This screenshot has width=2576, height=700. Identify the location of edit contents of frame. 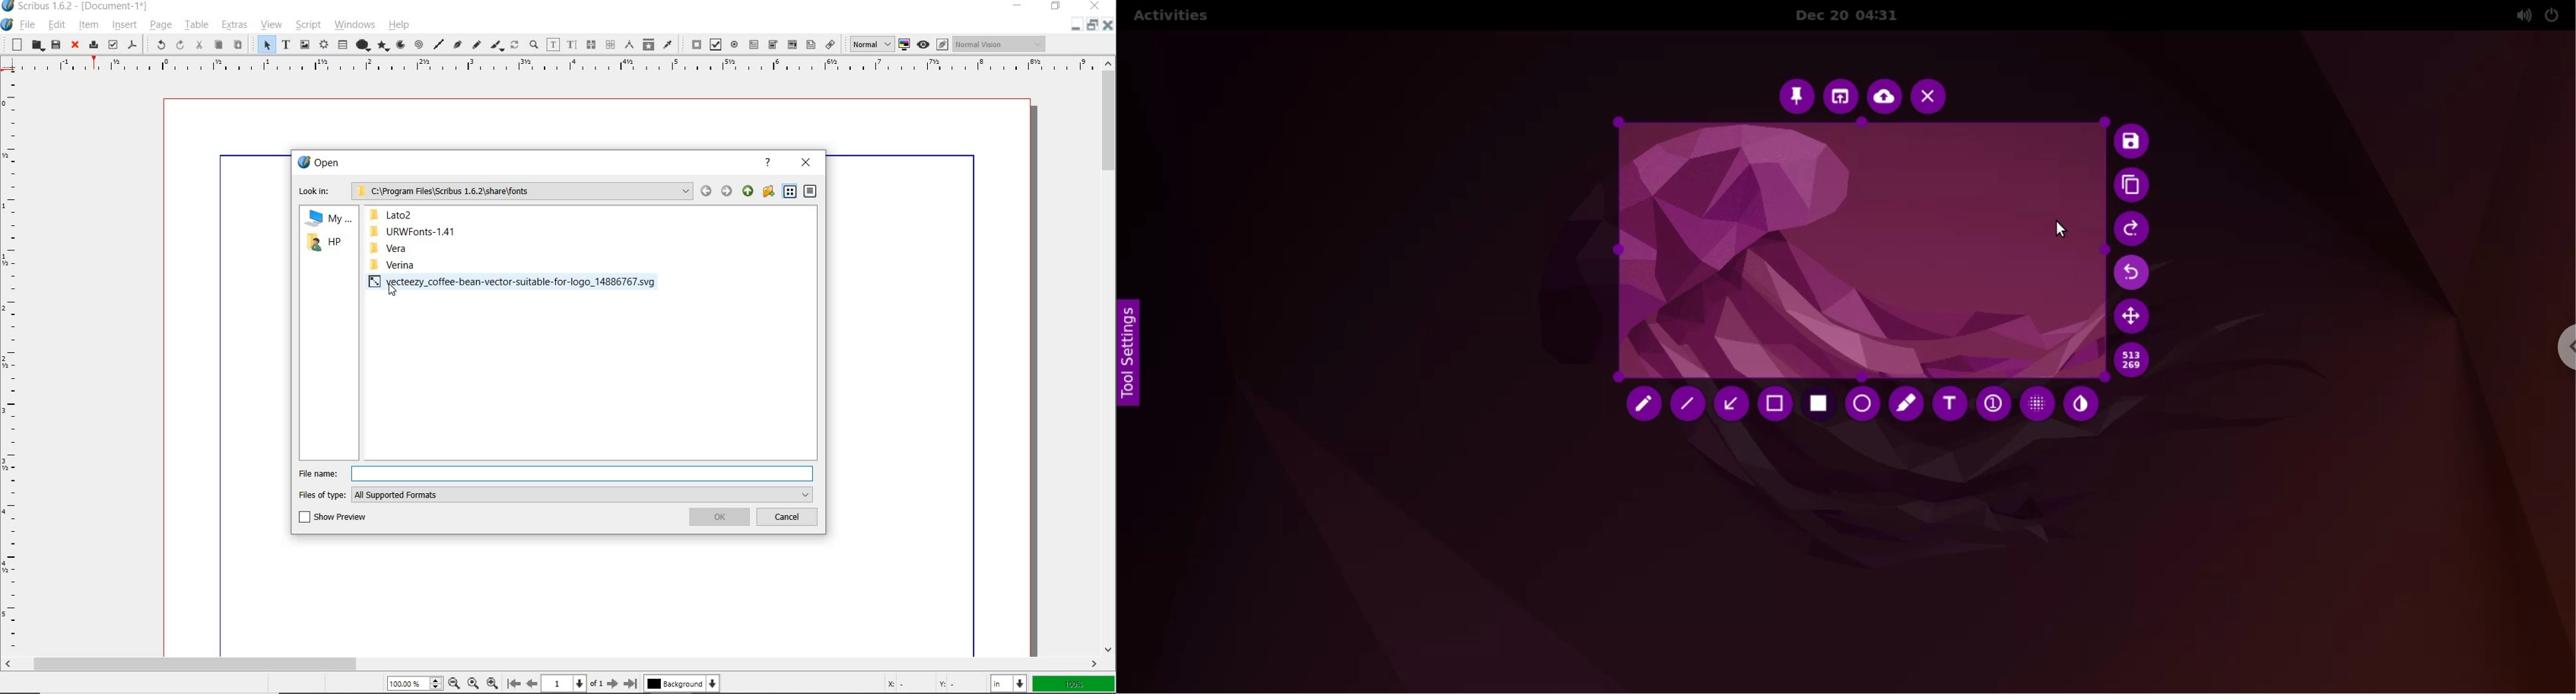
(554, 45).